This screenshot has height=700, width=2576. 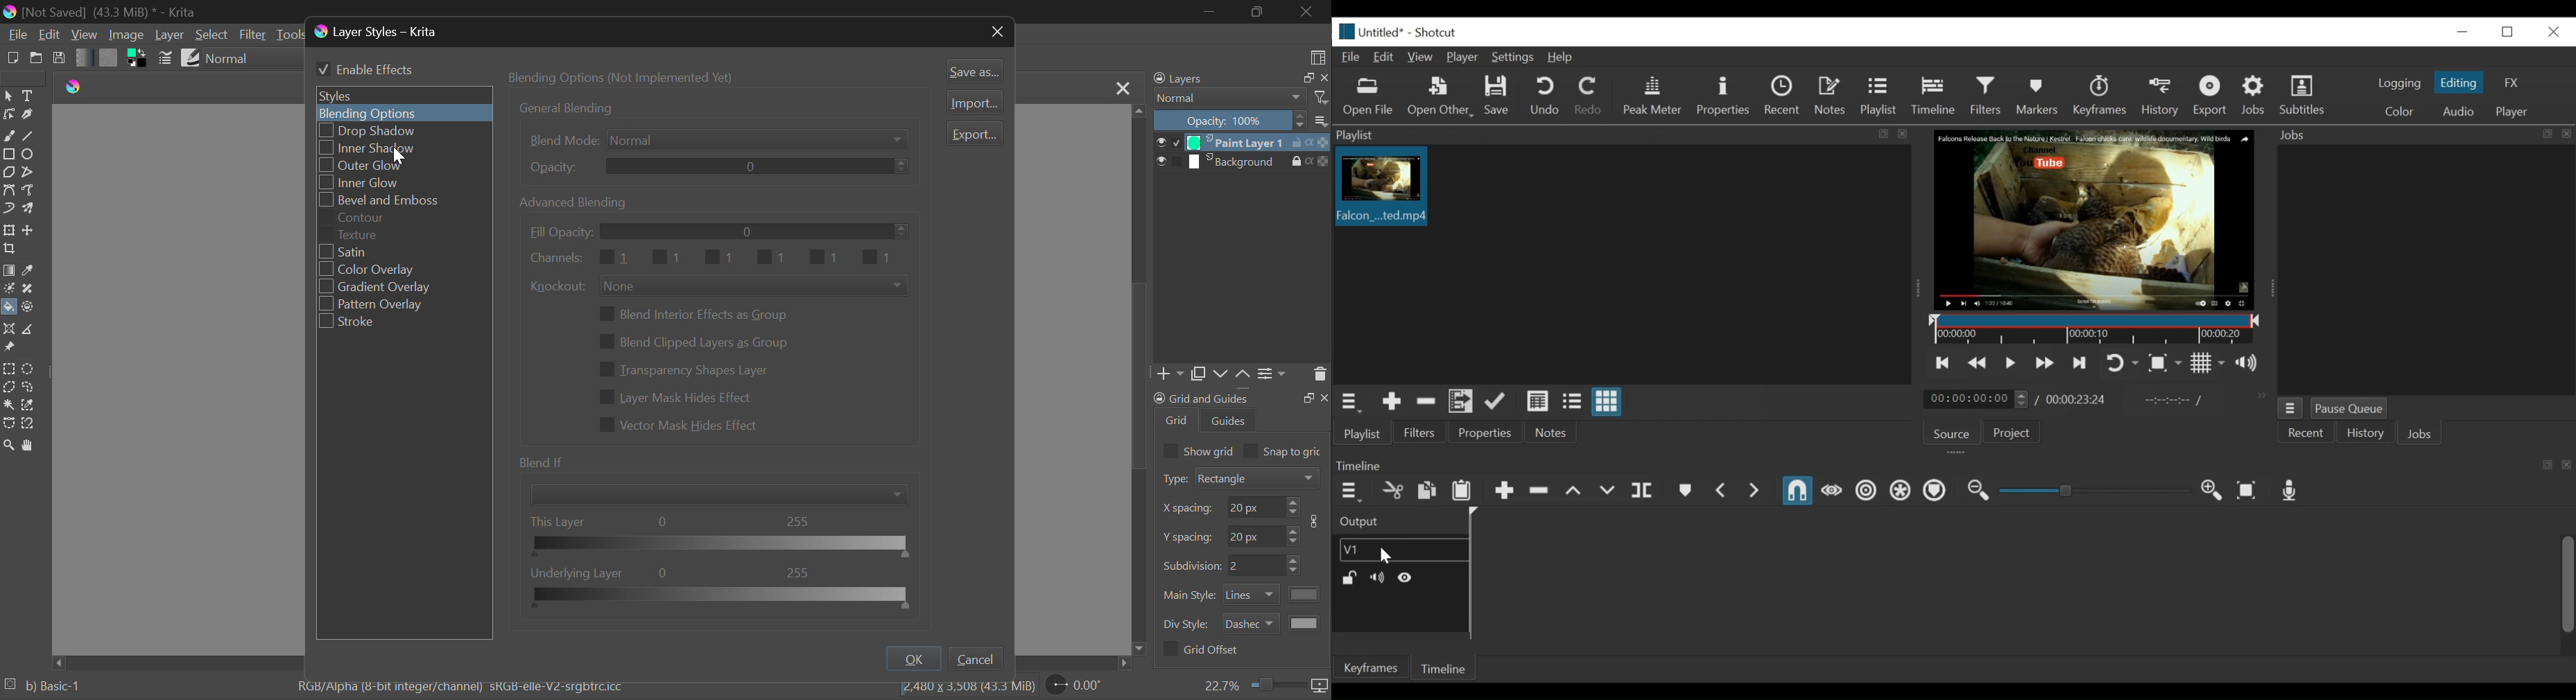 What do you see at coordinates (2353, 409) in the screenshot?
I see `Pause Queue` at bounding box center [2353, 409].